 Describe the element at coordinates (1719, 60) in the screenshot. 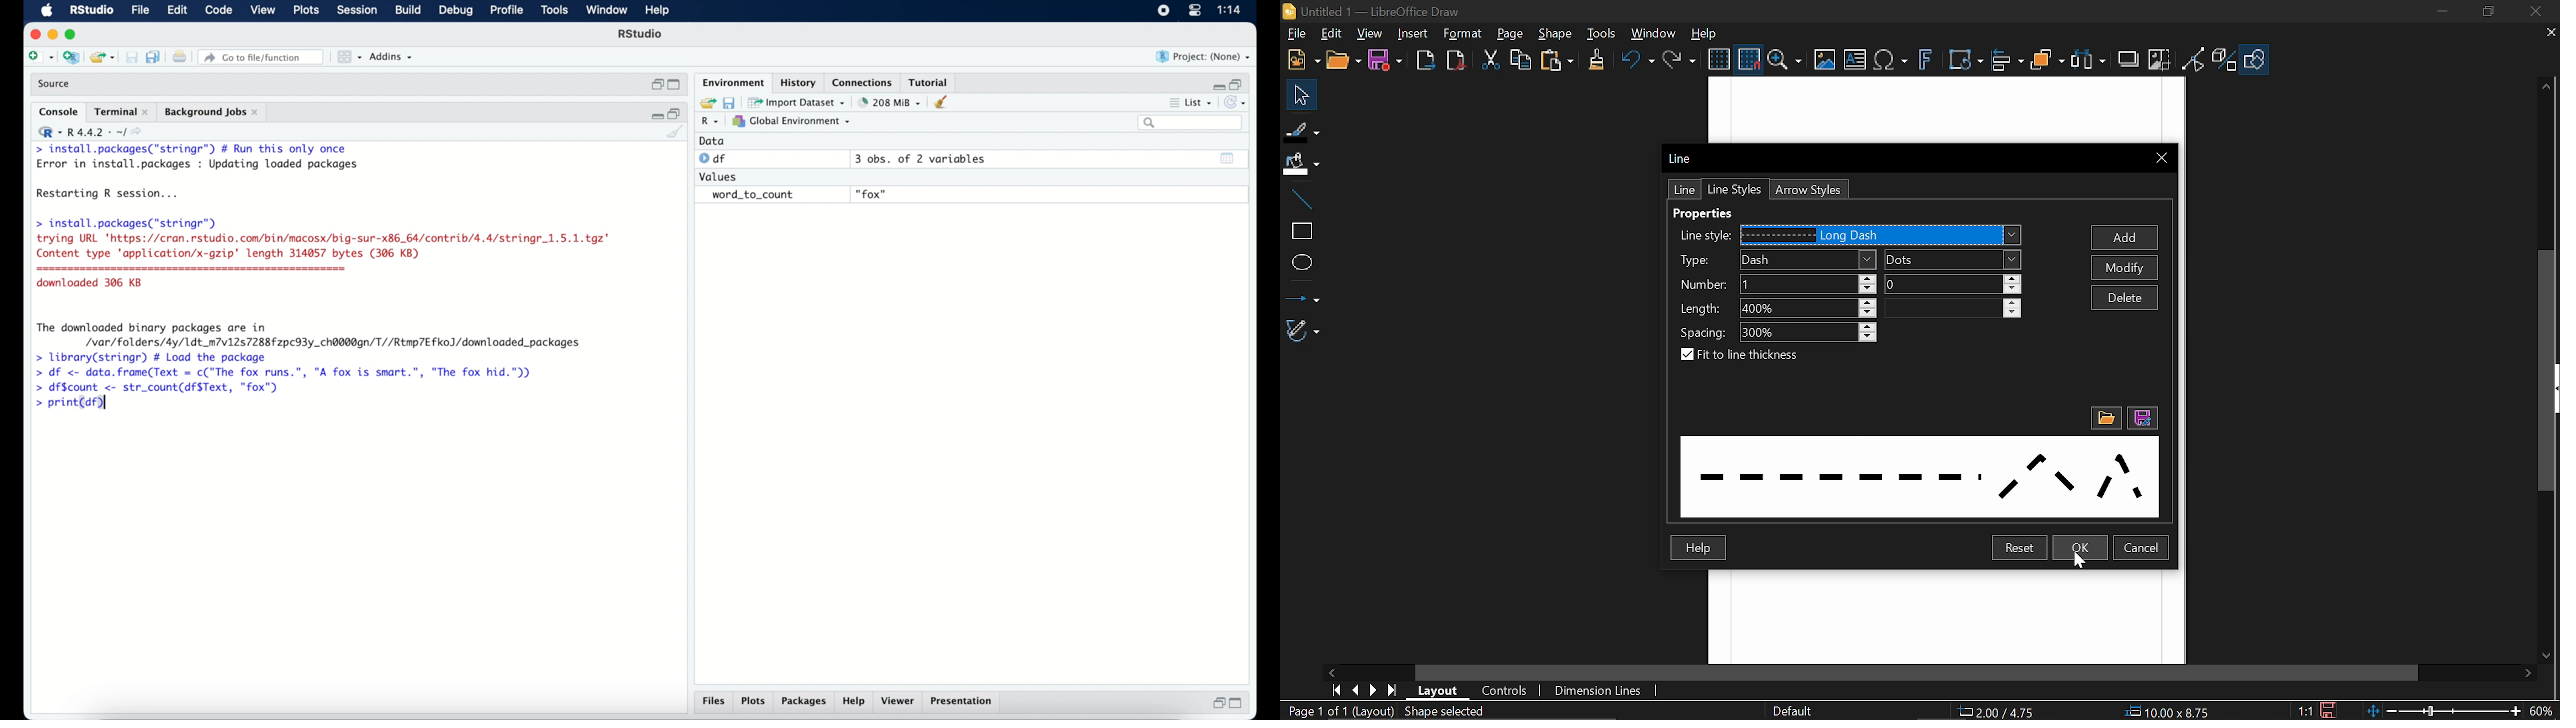

I see `Display grid` at that location.